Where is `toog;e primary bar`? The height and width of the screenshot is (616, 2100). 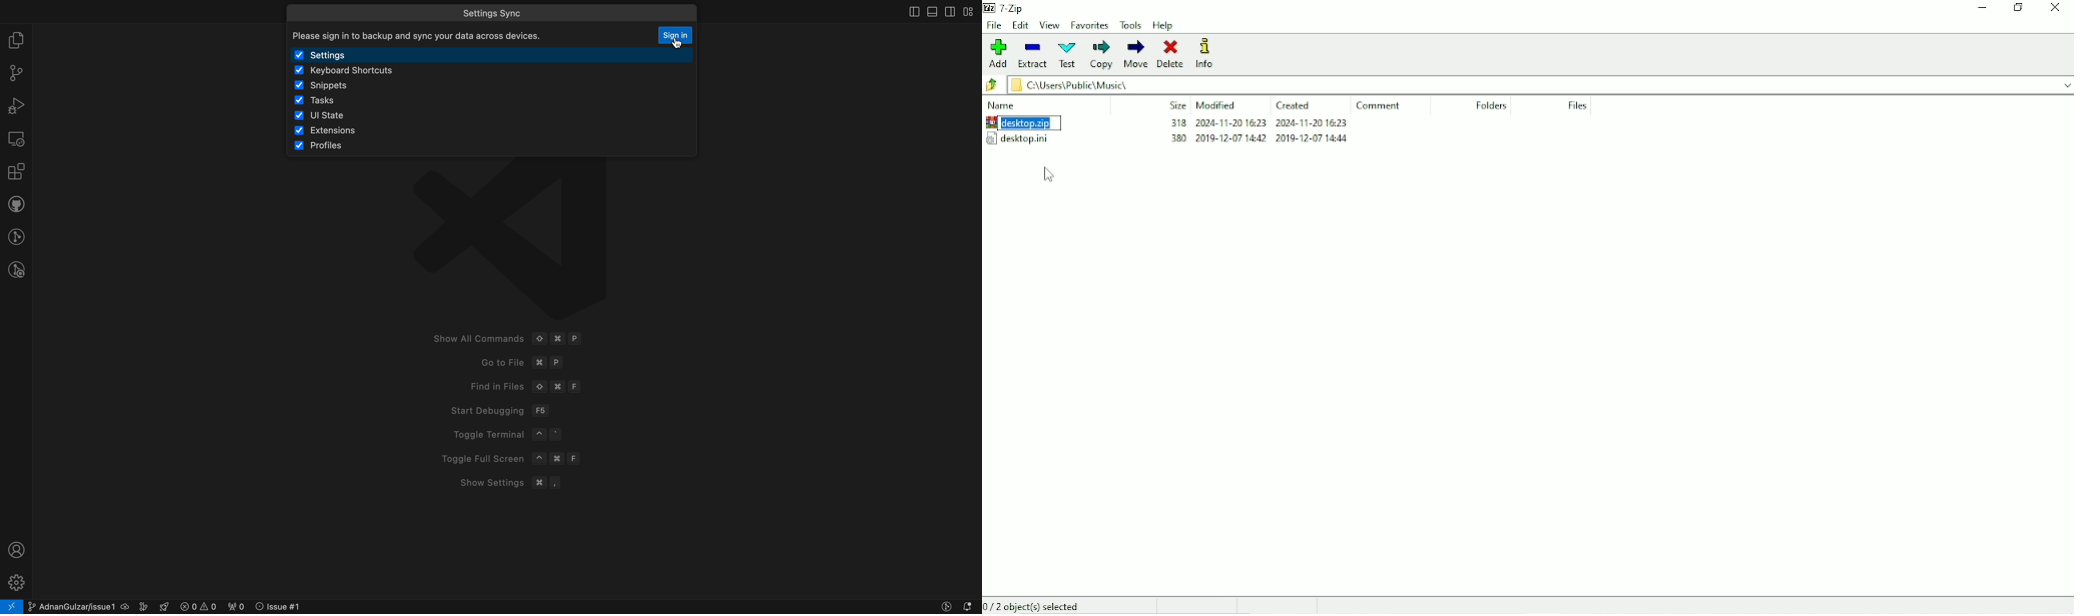 toog;e primary bar is located at coordinates (931, 12).